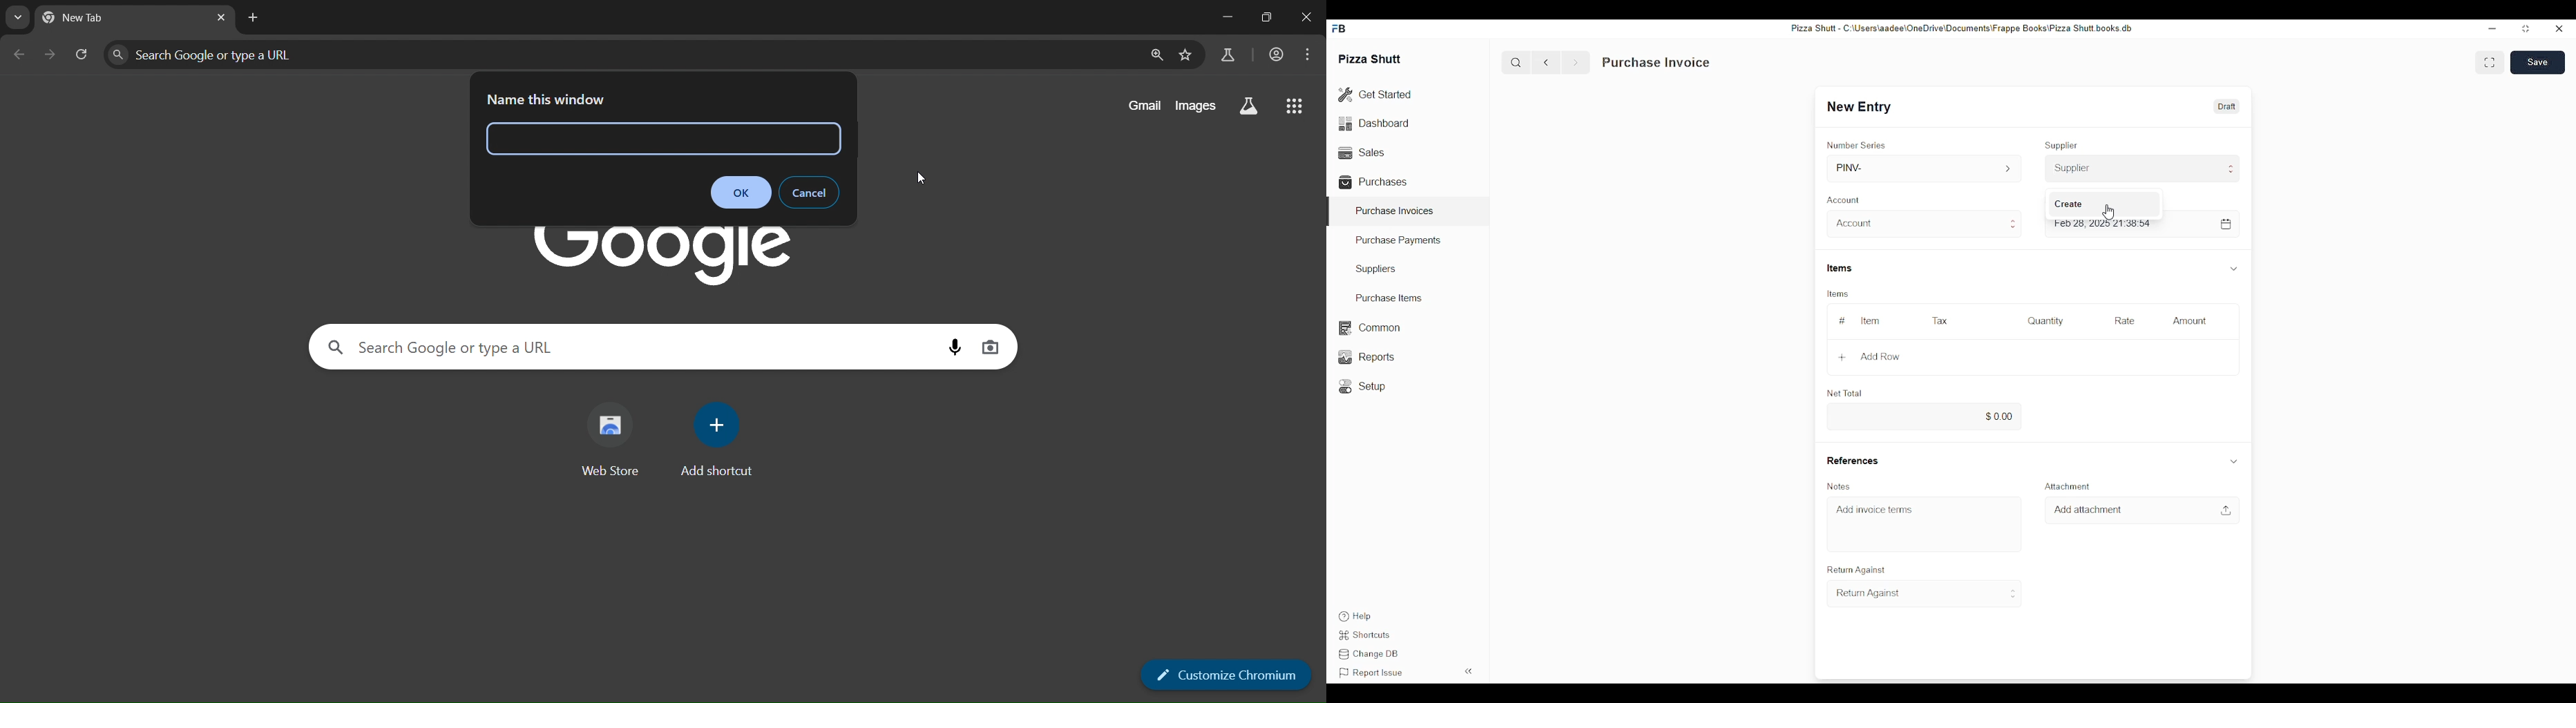 The image size is (2576, 728). I want to click on minimize, so click(2493, 28).